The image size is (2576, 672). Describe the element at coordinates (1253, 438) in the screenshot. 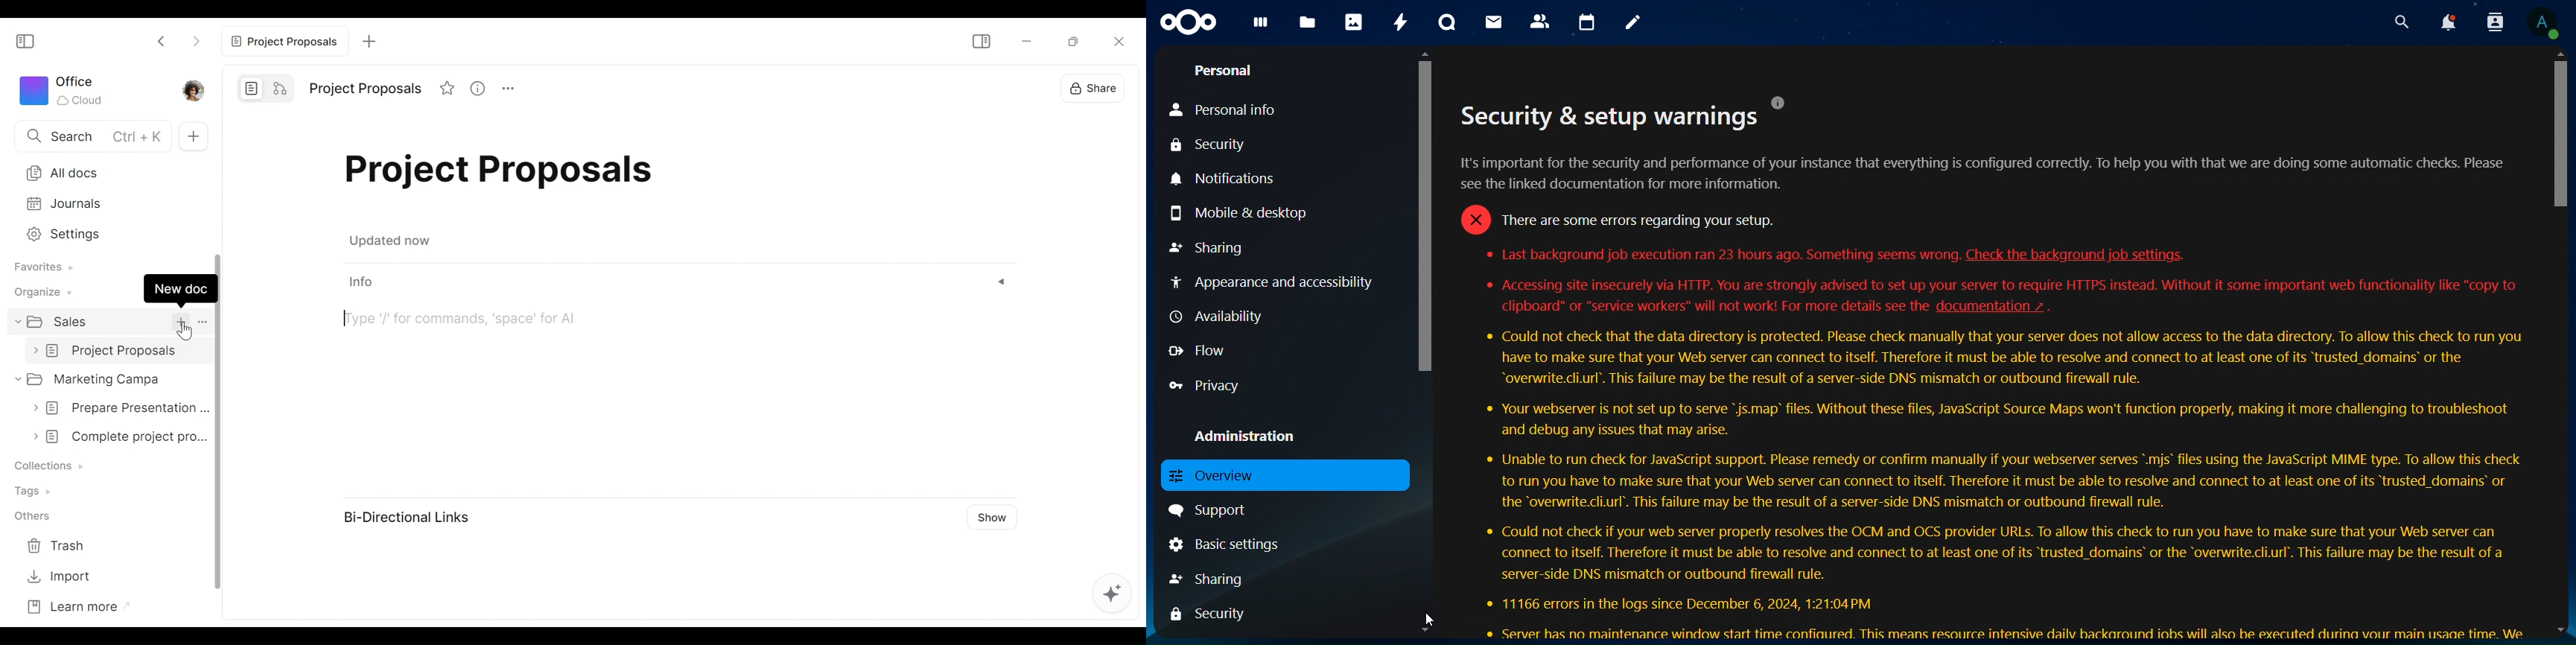

I see `administration` at that location.